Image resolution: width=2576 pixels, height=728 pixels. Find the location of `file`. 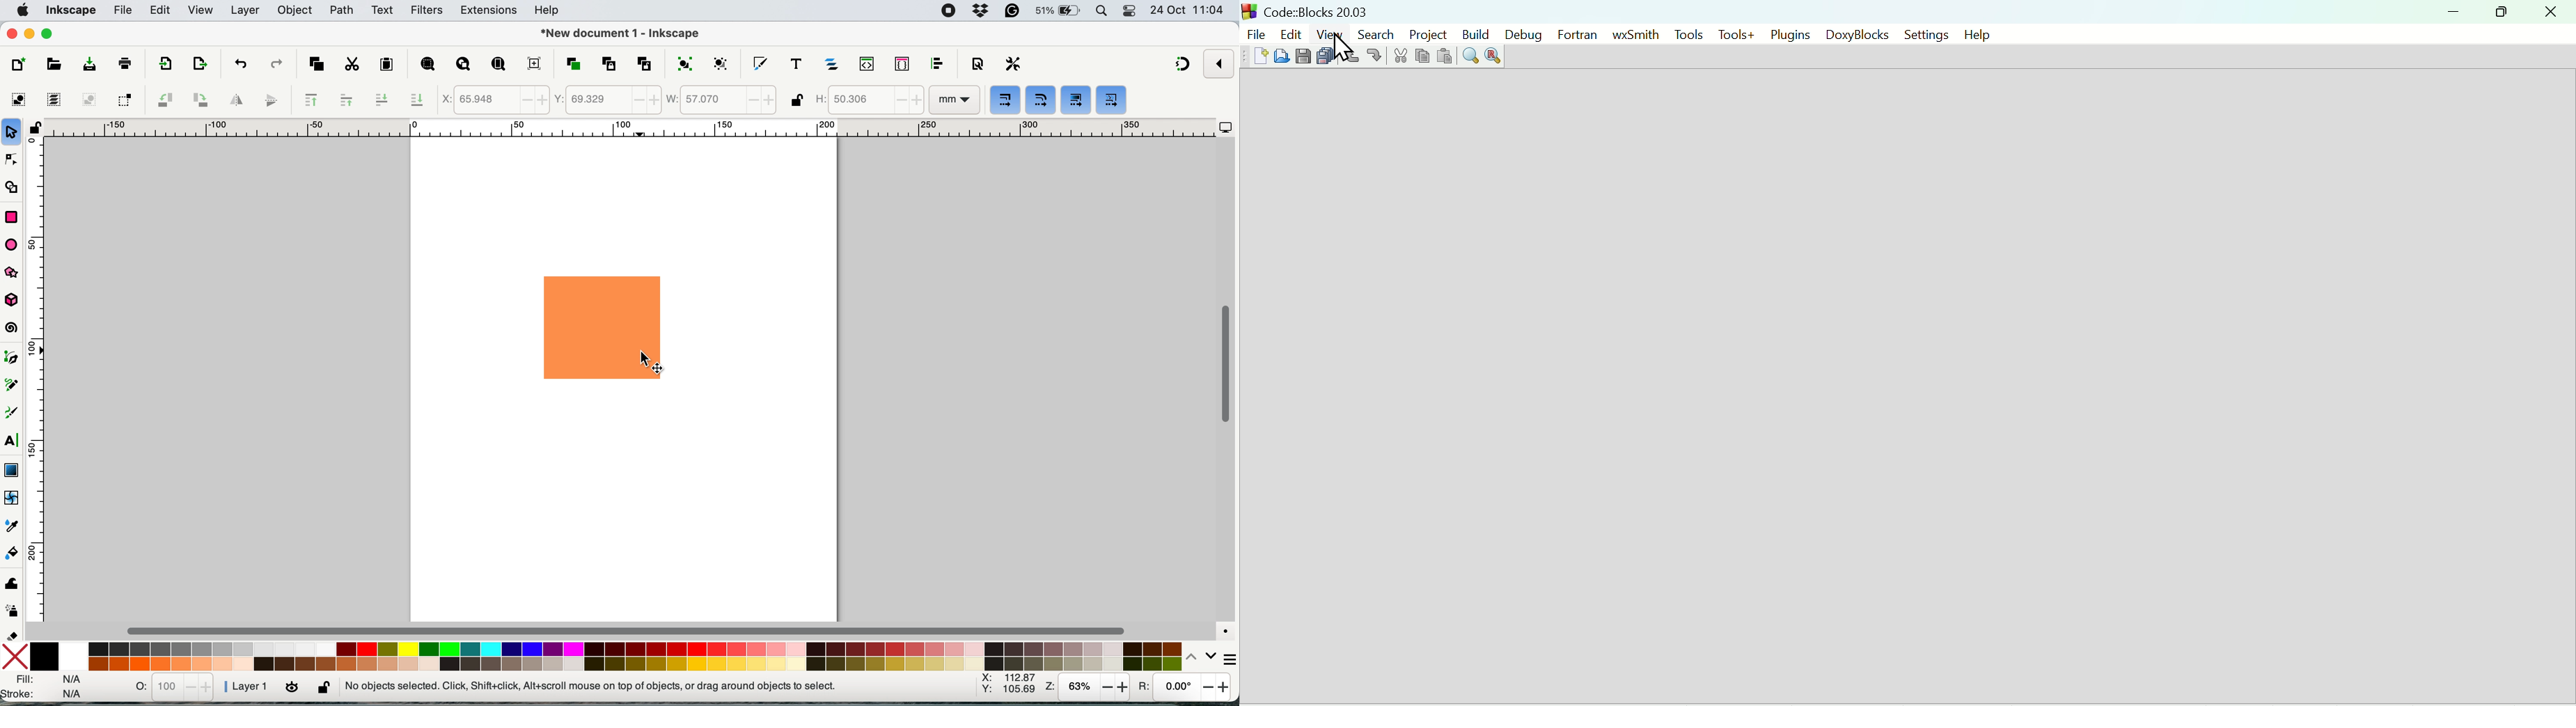

file is located at coordinates (122, 11).